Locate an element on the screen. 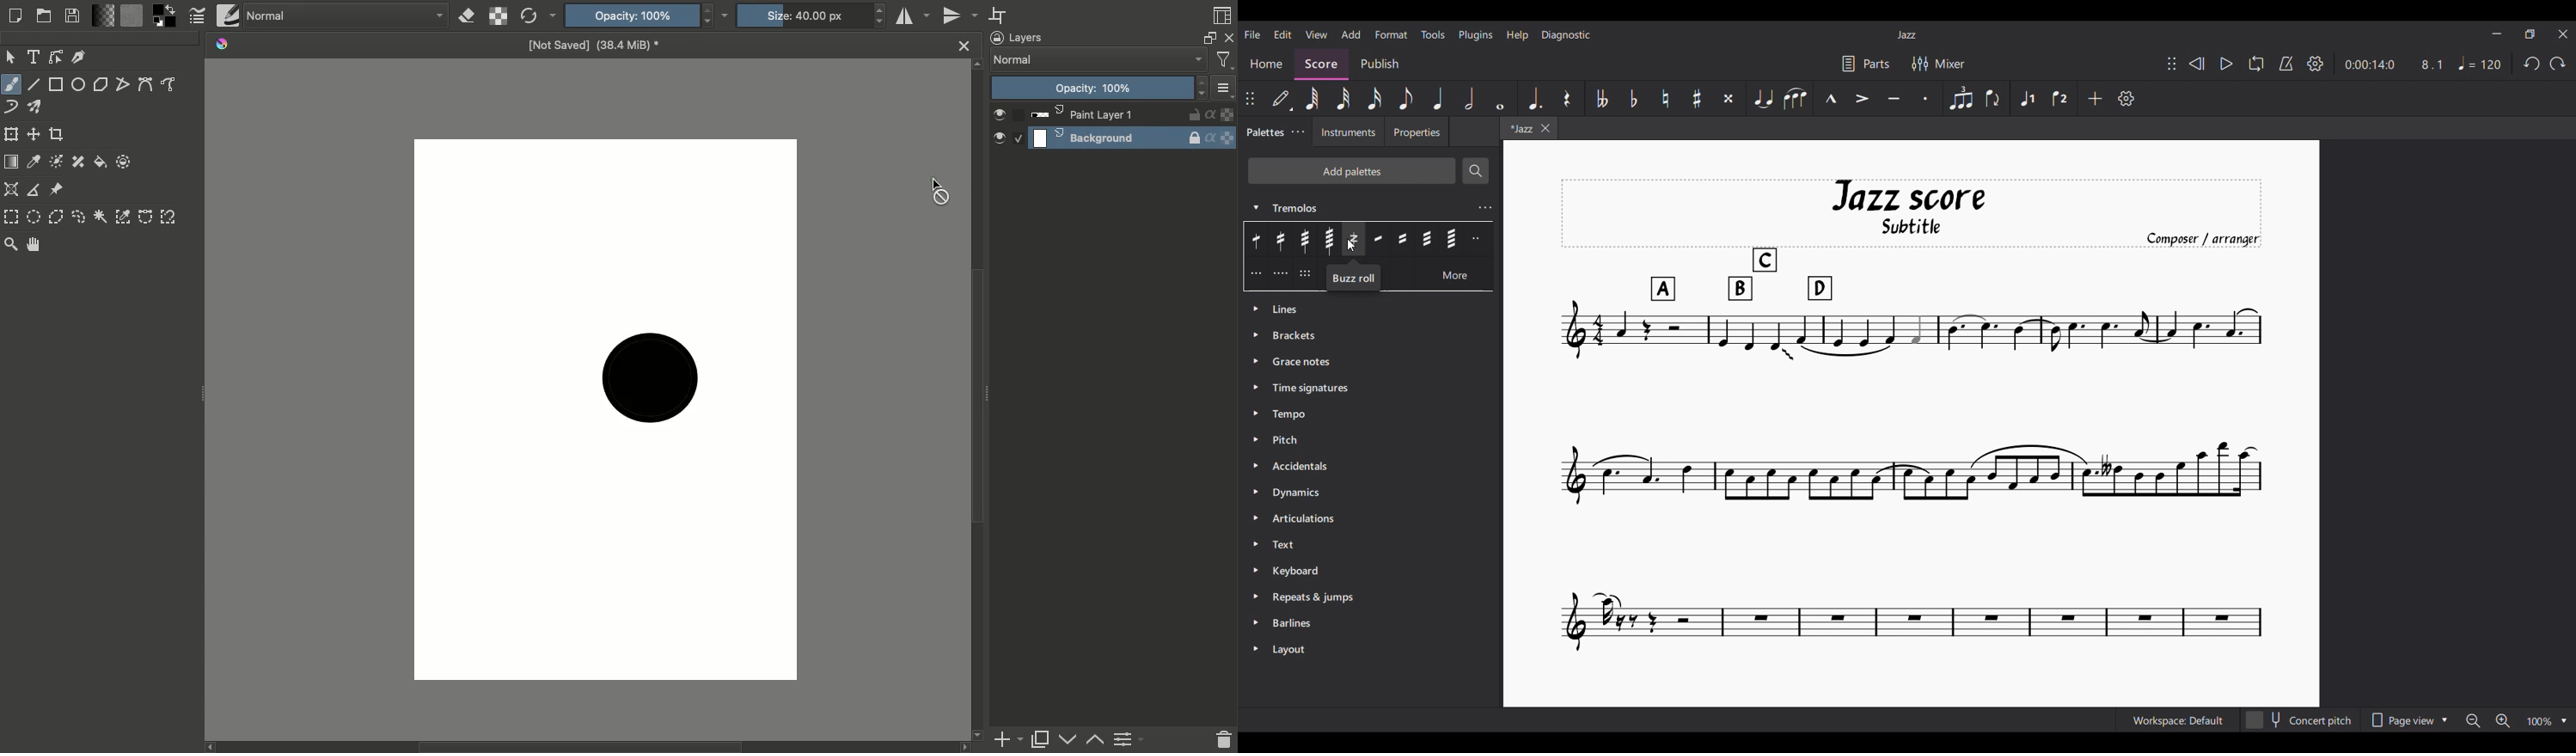 This screenshot has height=756, width=2576. Tempo is located at coordinates (2480, 63).